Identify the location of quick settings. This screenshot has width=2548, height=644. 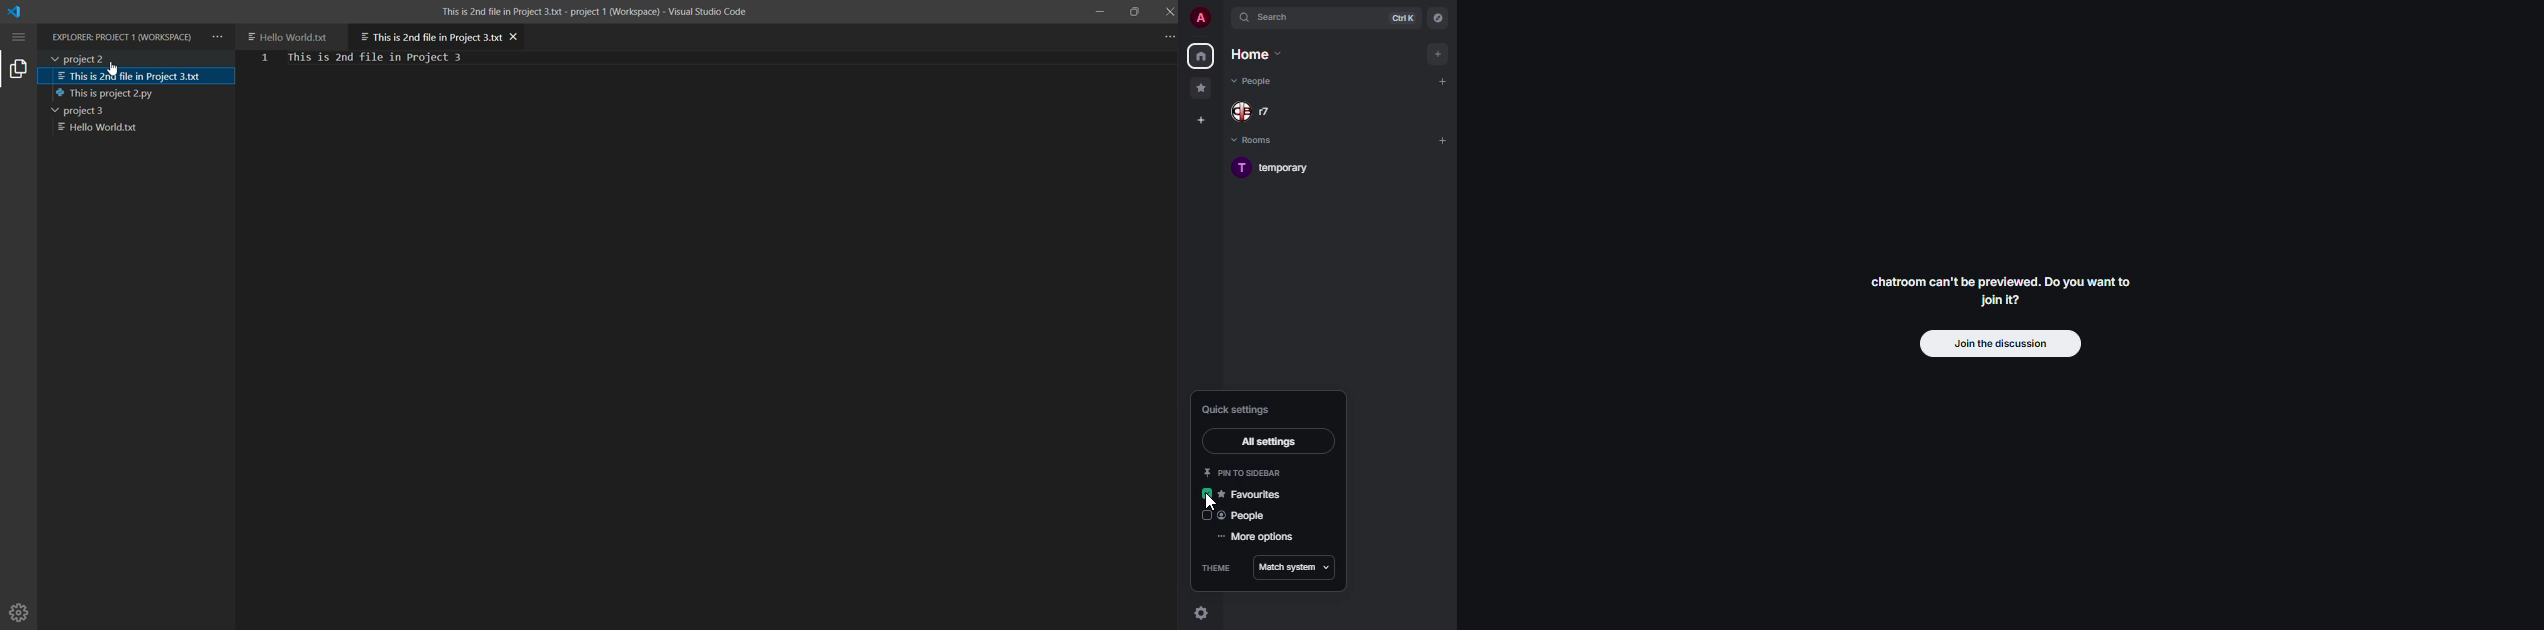
(1239, 409).